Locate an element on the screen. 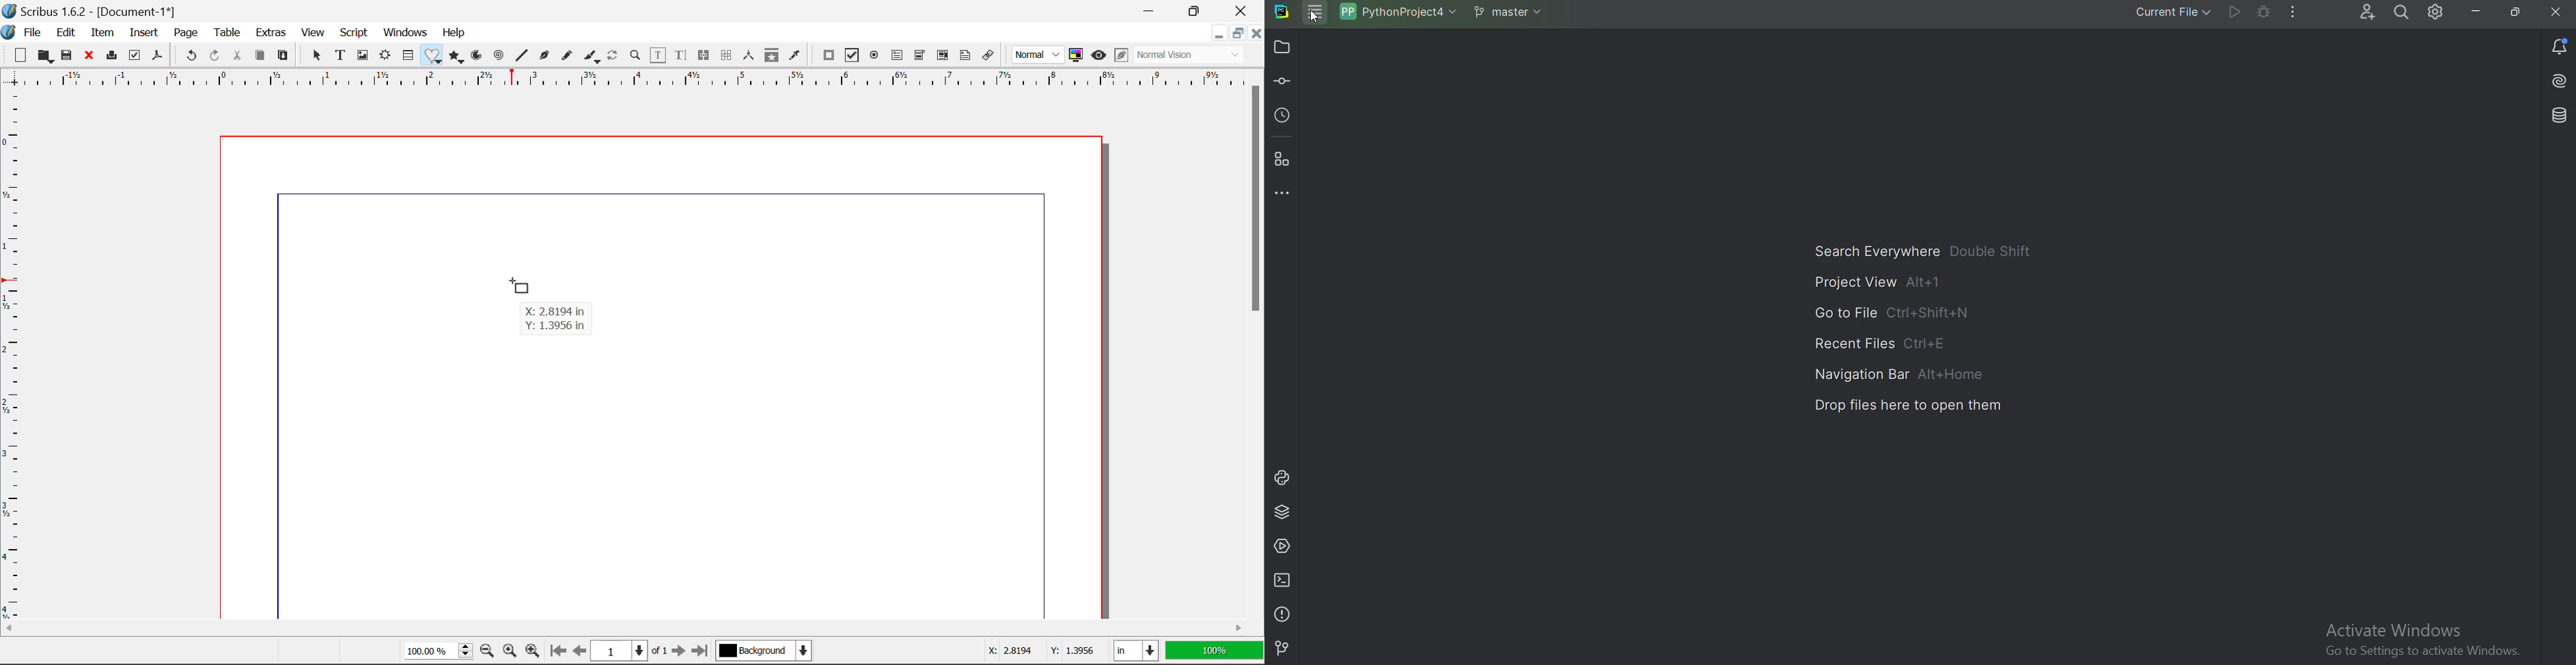 The image size is (2576, 672). Cut is located at coordinates (240, 55).